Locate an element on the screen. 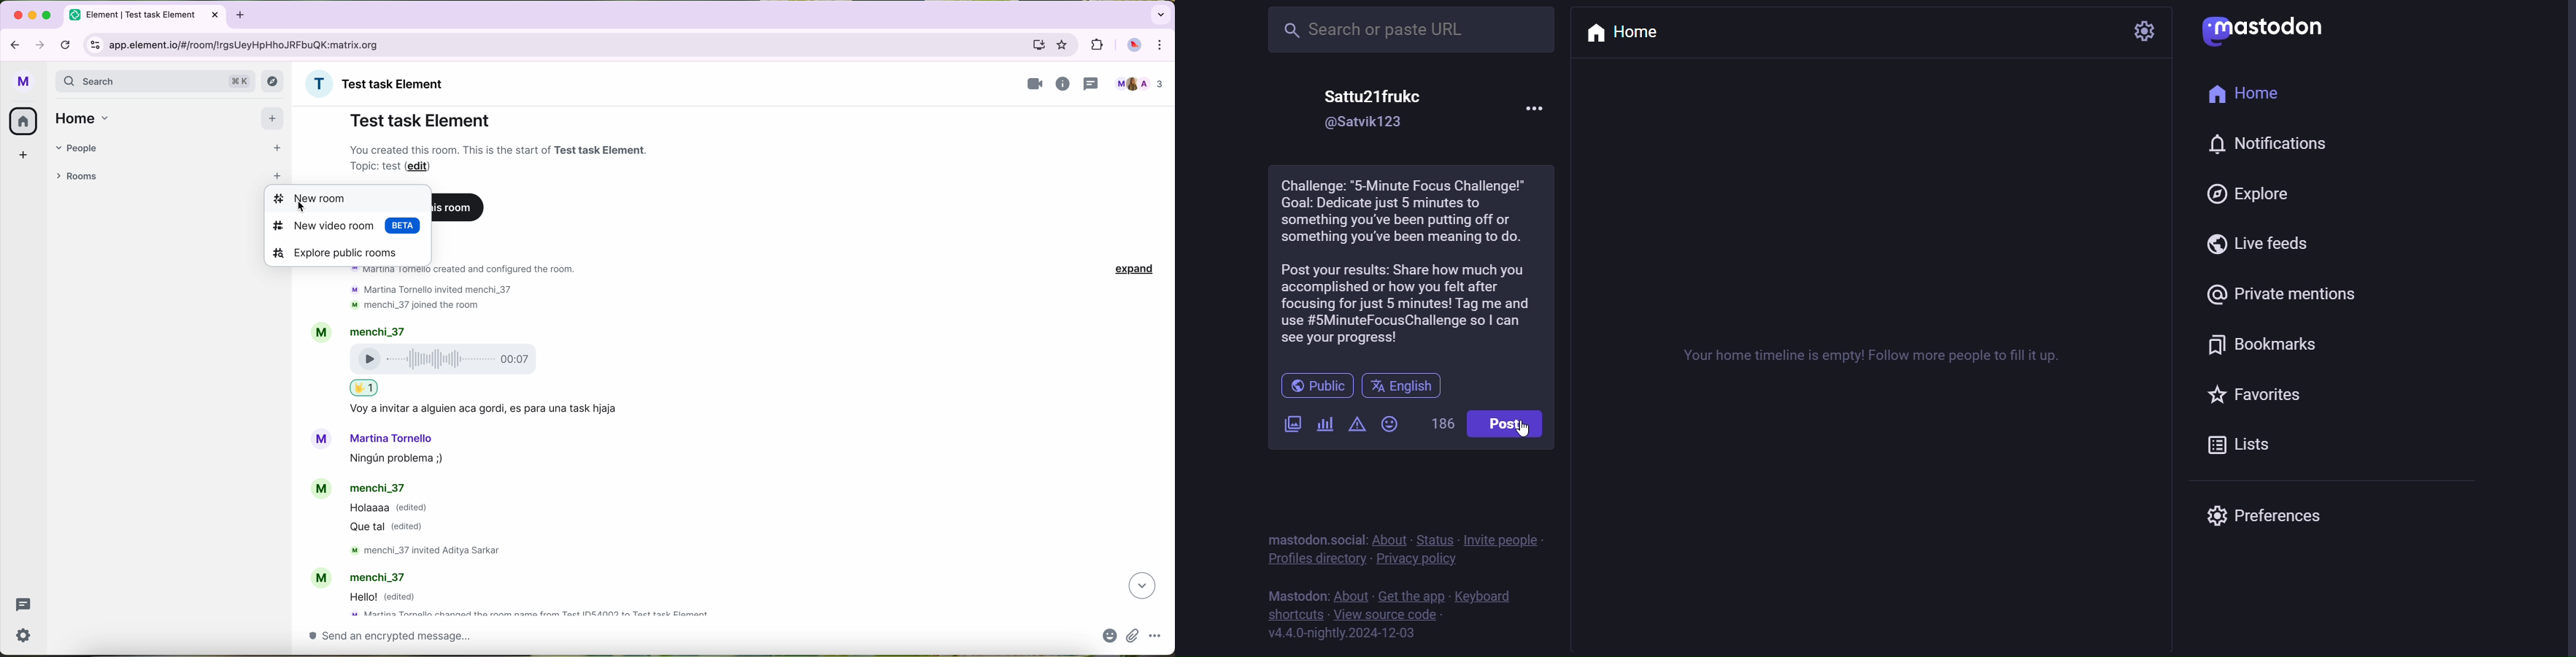  new video room is located at coordinates (348, 228).